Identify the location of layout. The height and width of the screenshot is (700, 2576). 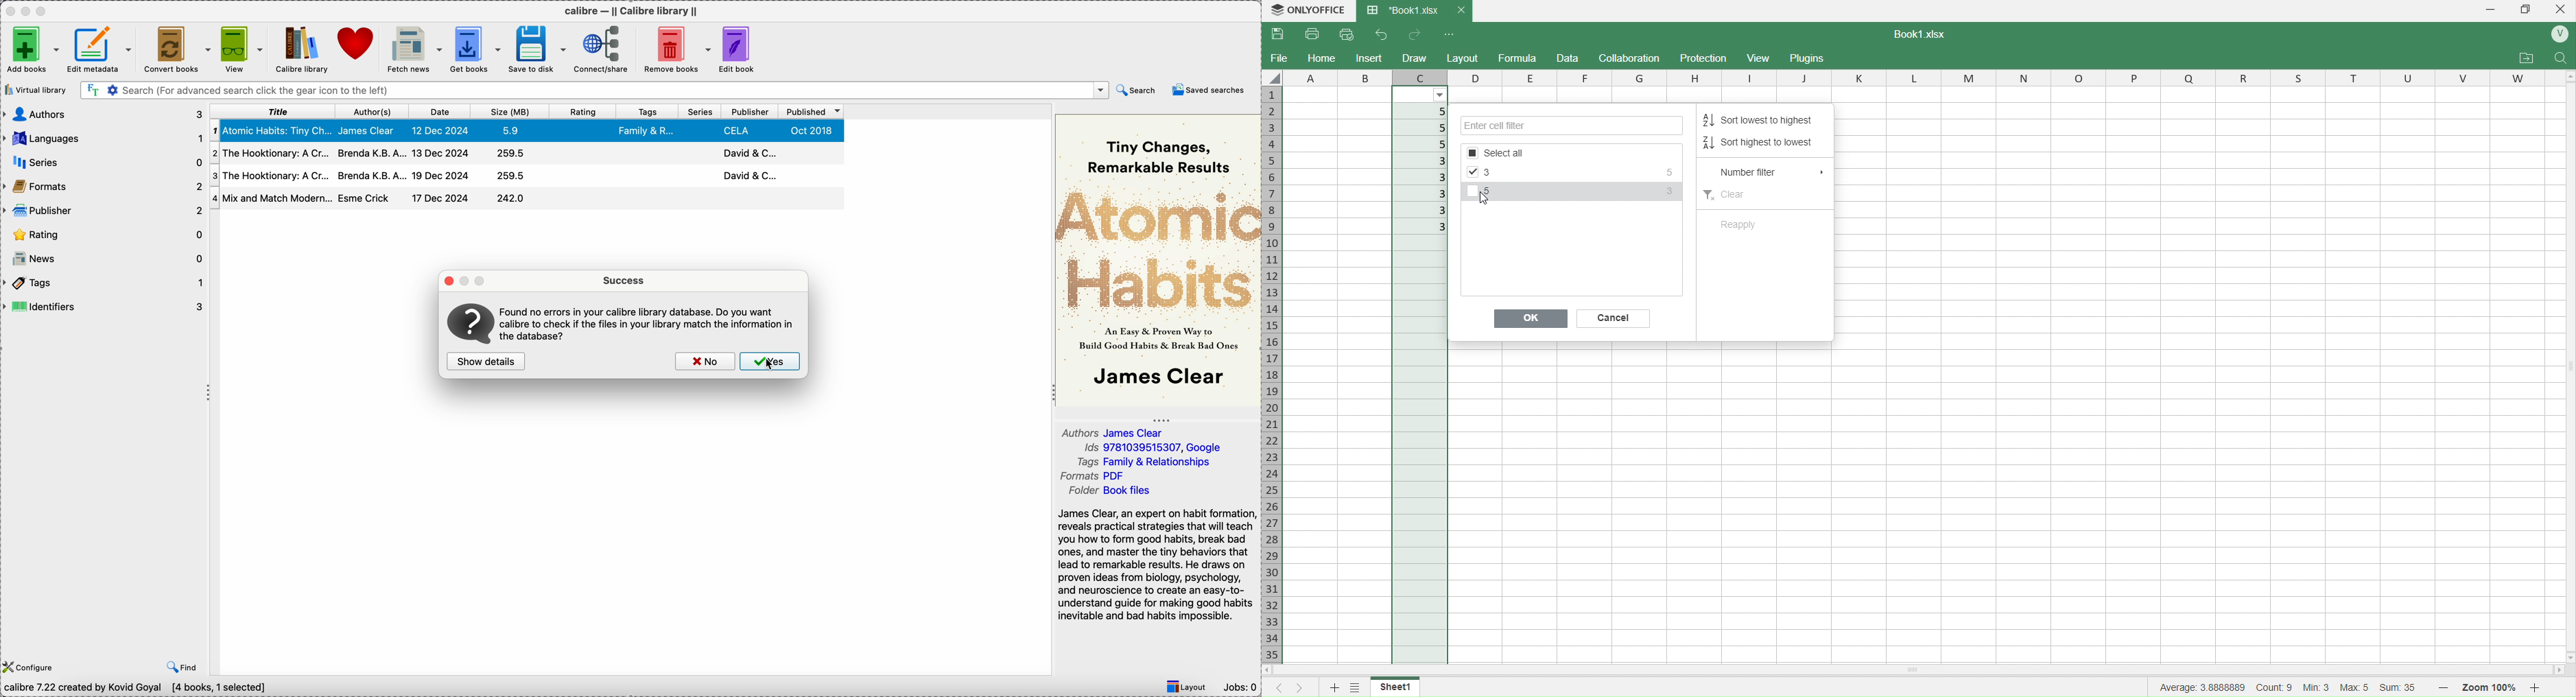
(1190, 686).